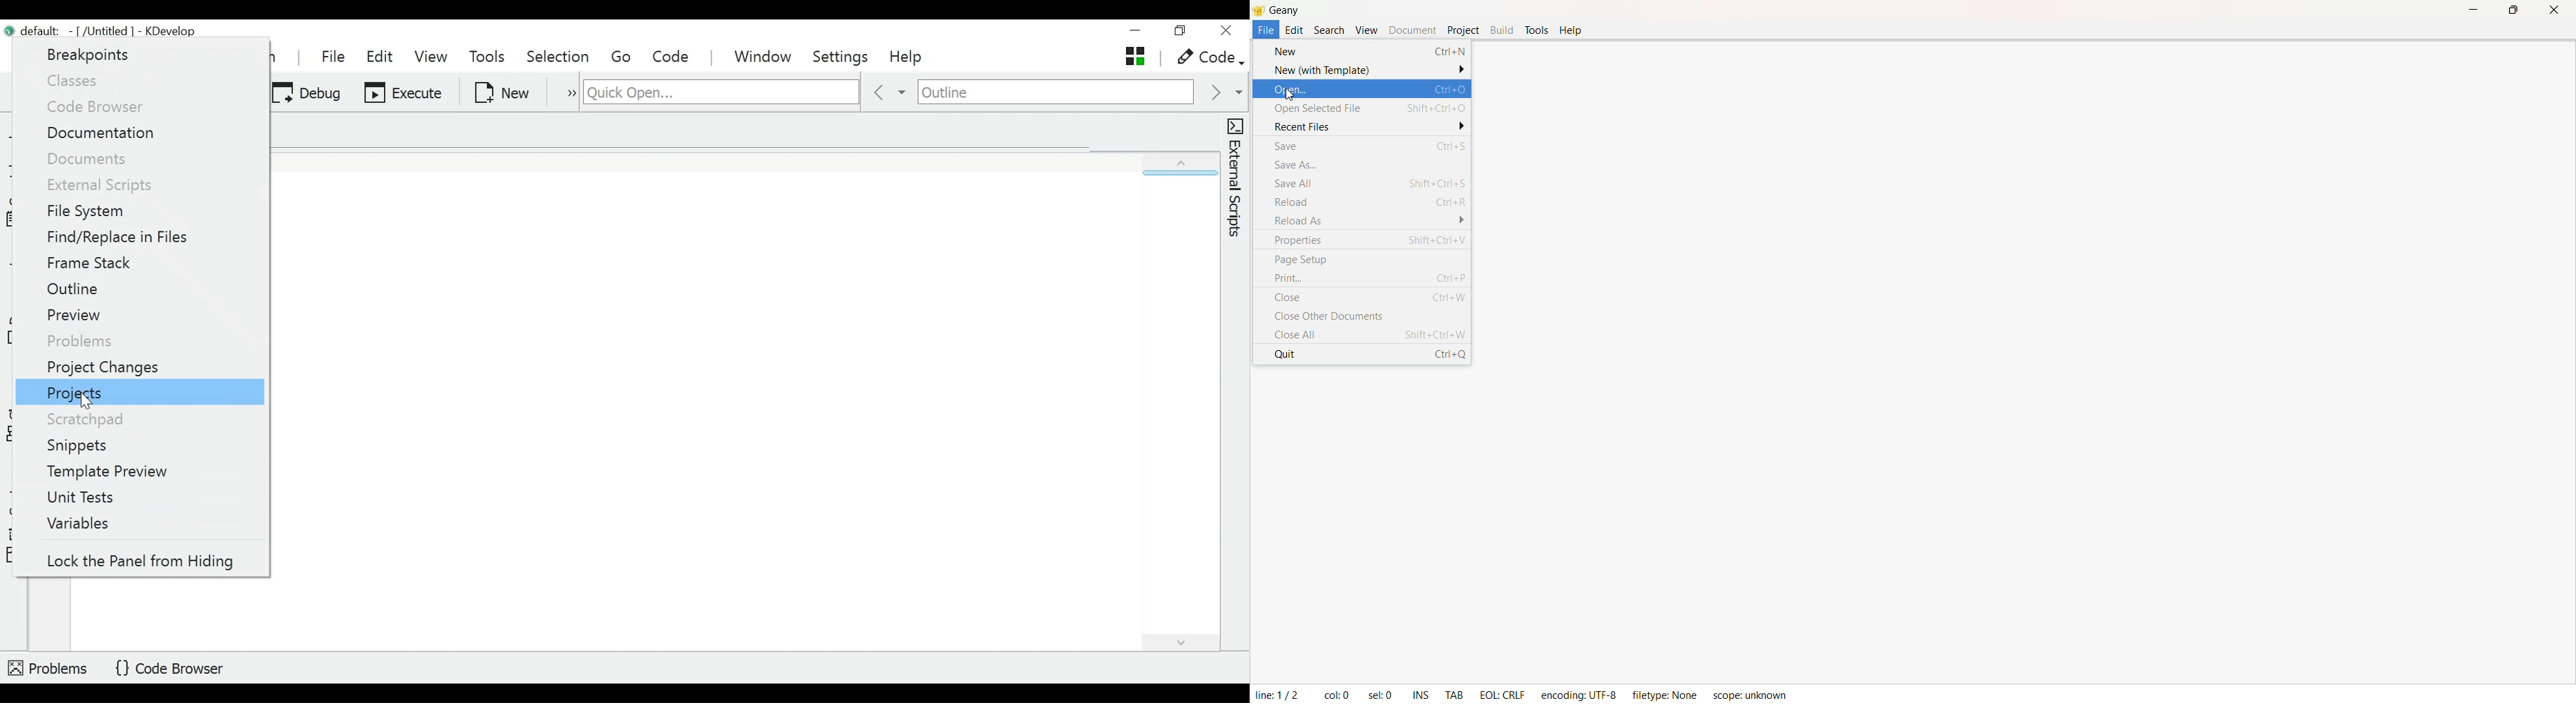  What do you see at coordinates (1258, 11) in the screenshot?
I see `Logo` at bounding box center [1258, 11].